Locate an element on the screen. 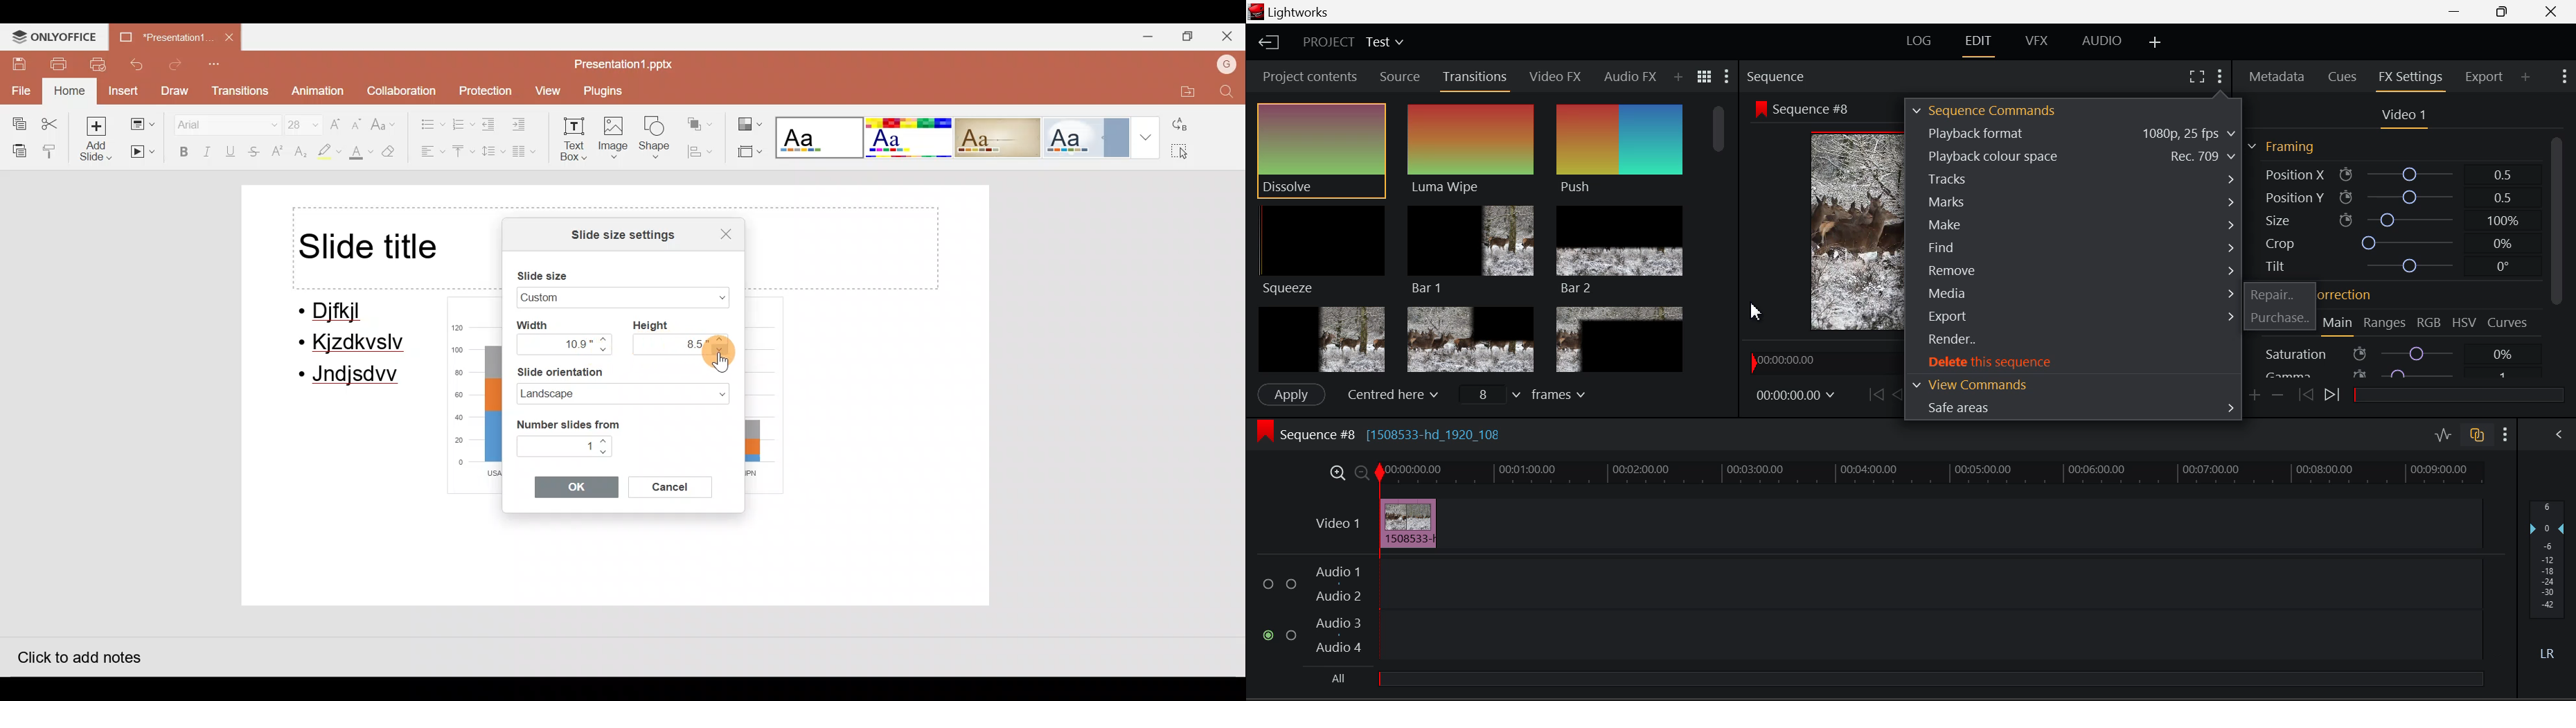 This screenshot has height=728, width=2576. Strikethrough is located at coordinates (255, 153).